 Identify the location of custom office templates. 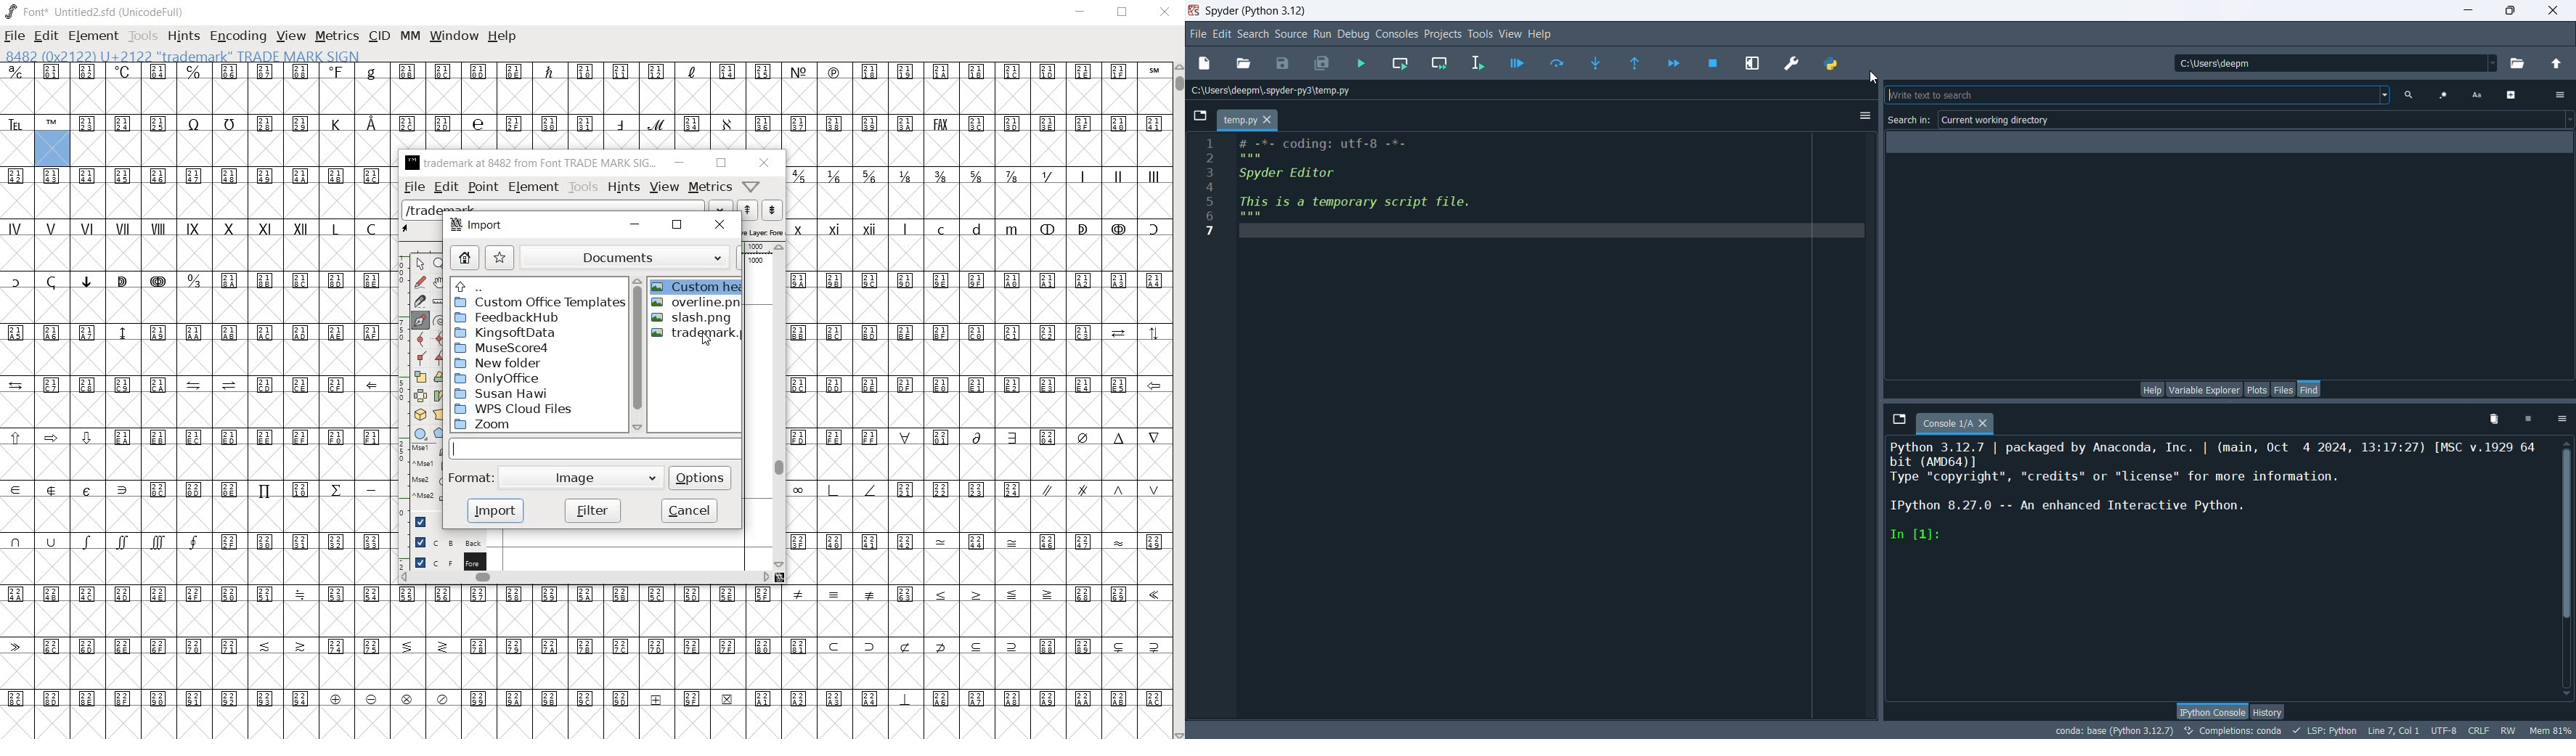
(541, 302).